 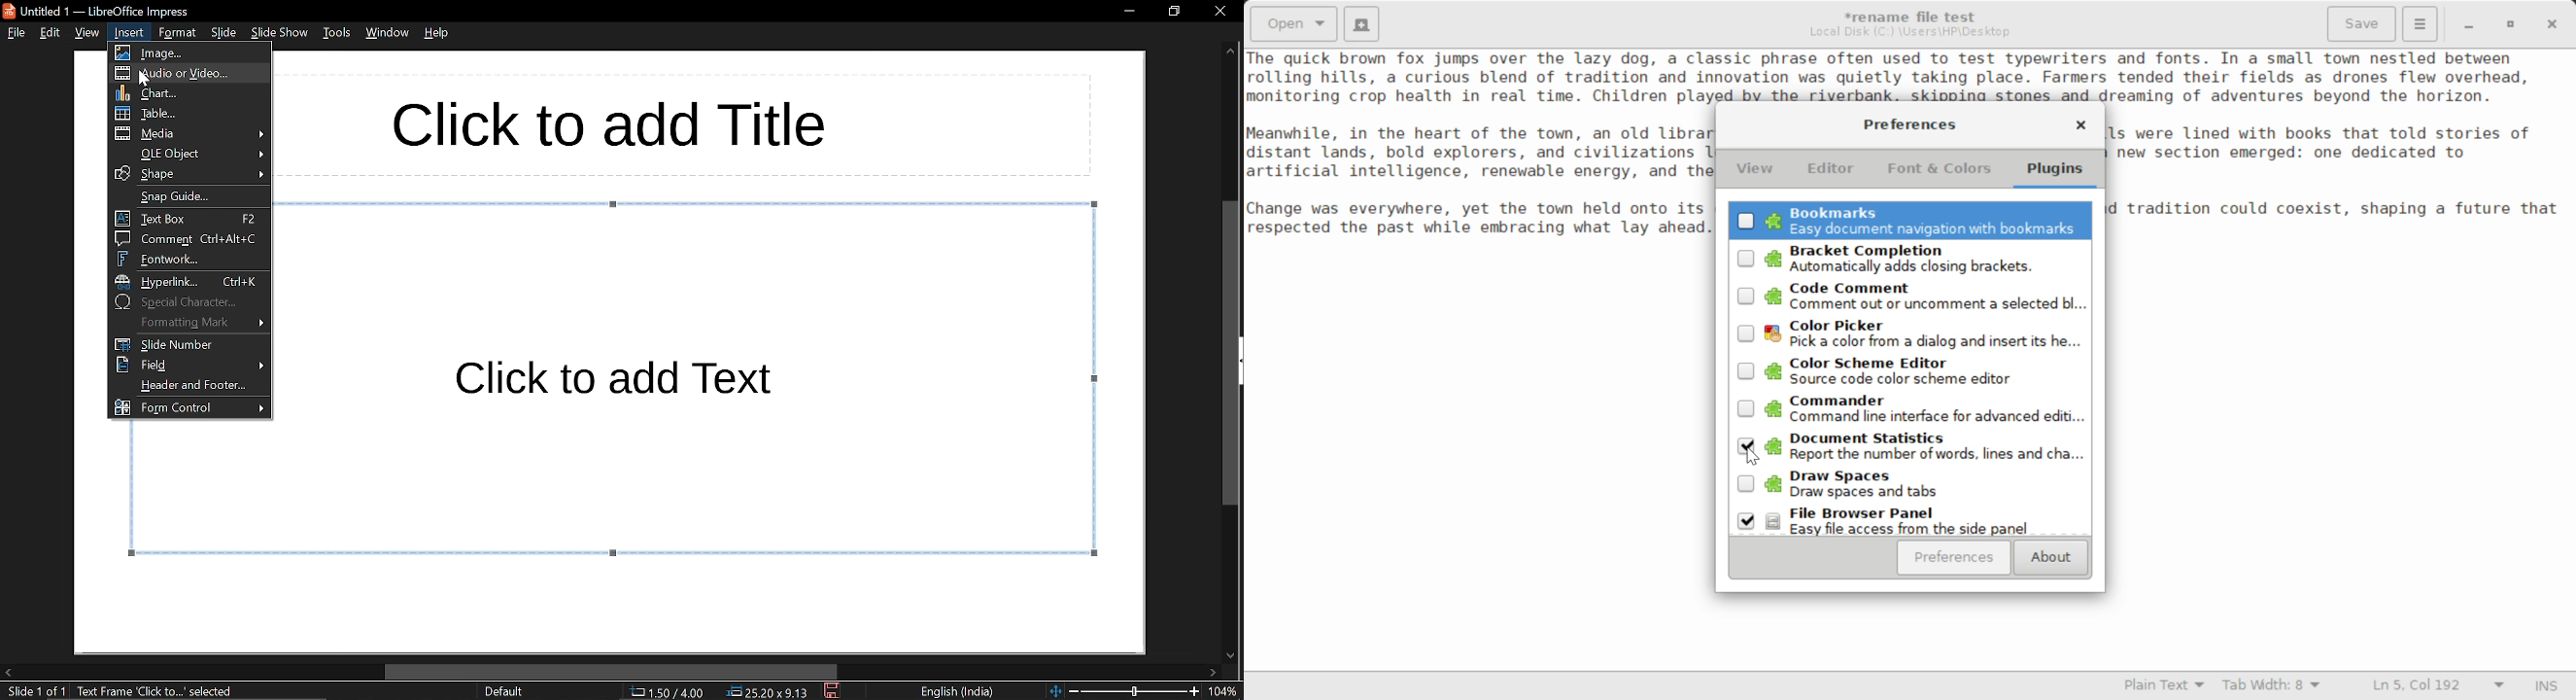 What do you see at coordinates (958, 692) in the screenshot?
I see `language` at bounding box center [958, 692].